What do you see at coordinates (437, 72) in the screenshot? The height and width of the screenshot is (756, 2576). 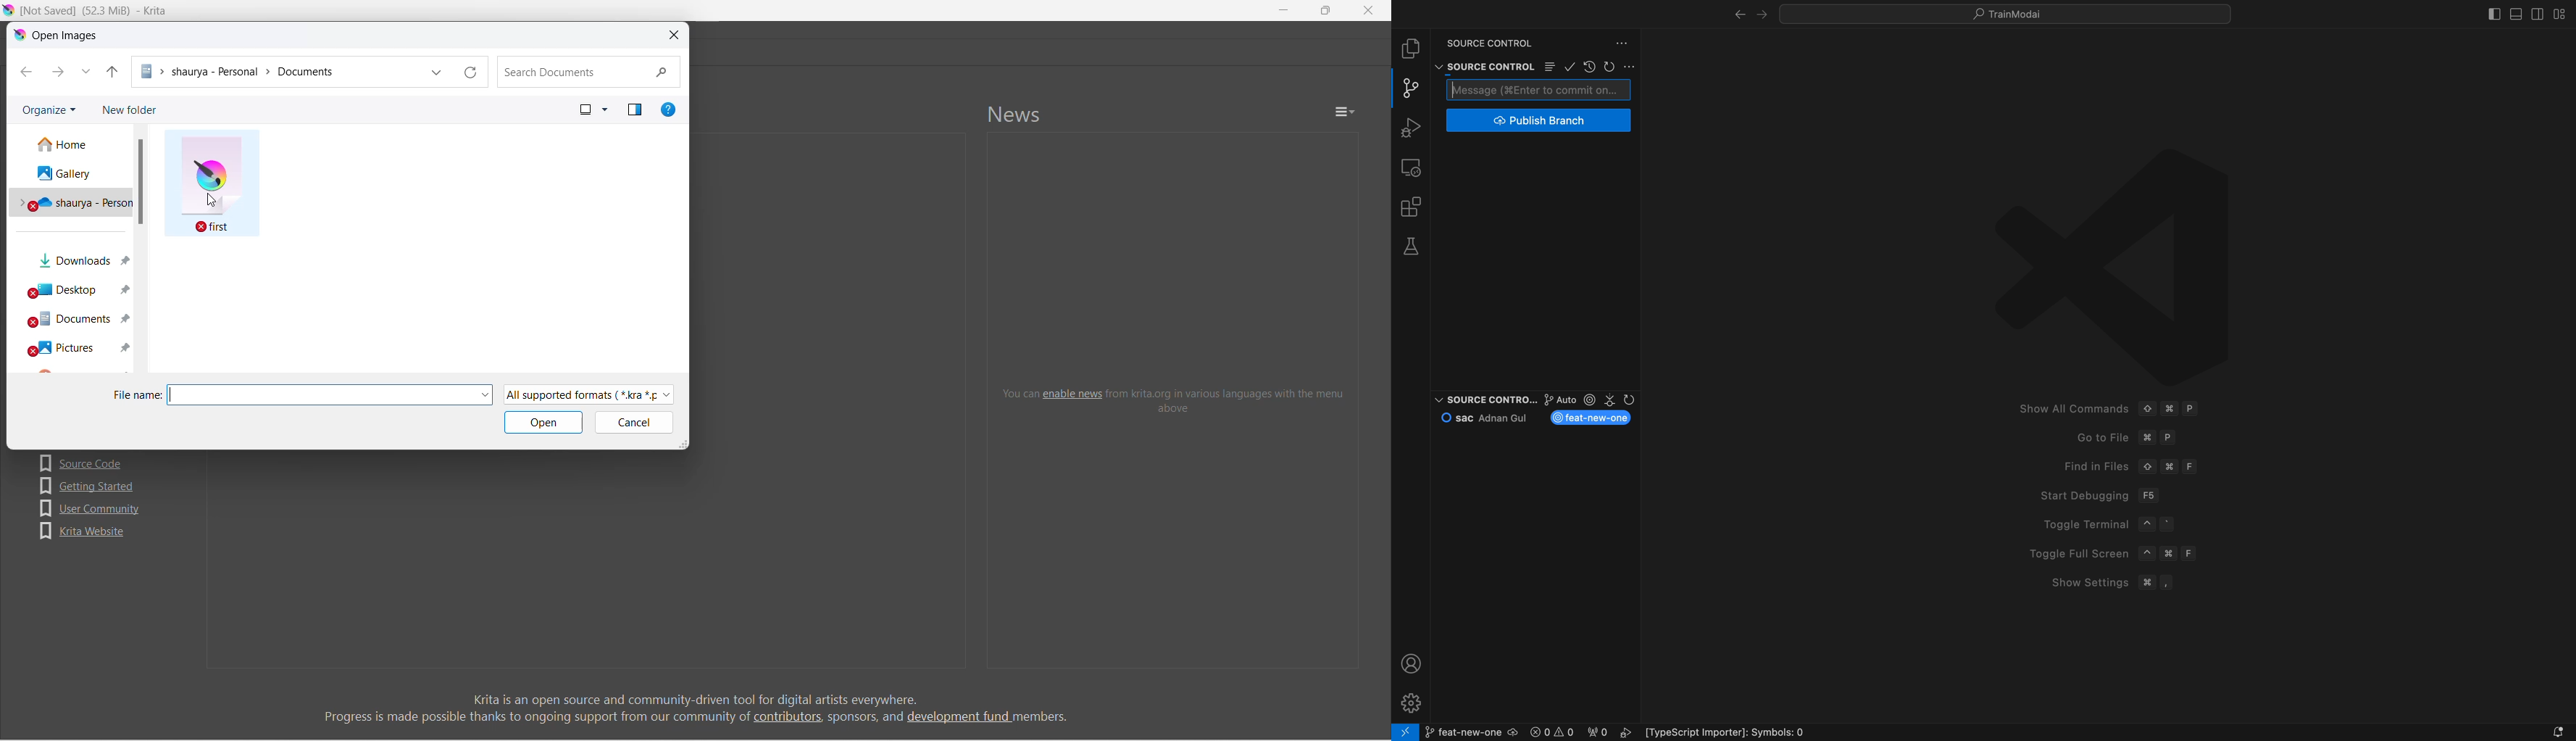 I see `previous location` at bounding box center [437, 72].